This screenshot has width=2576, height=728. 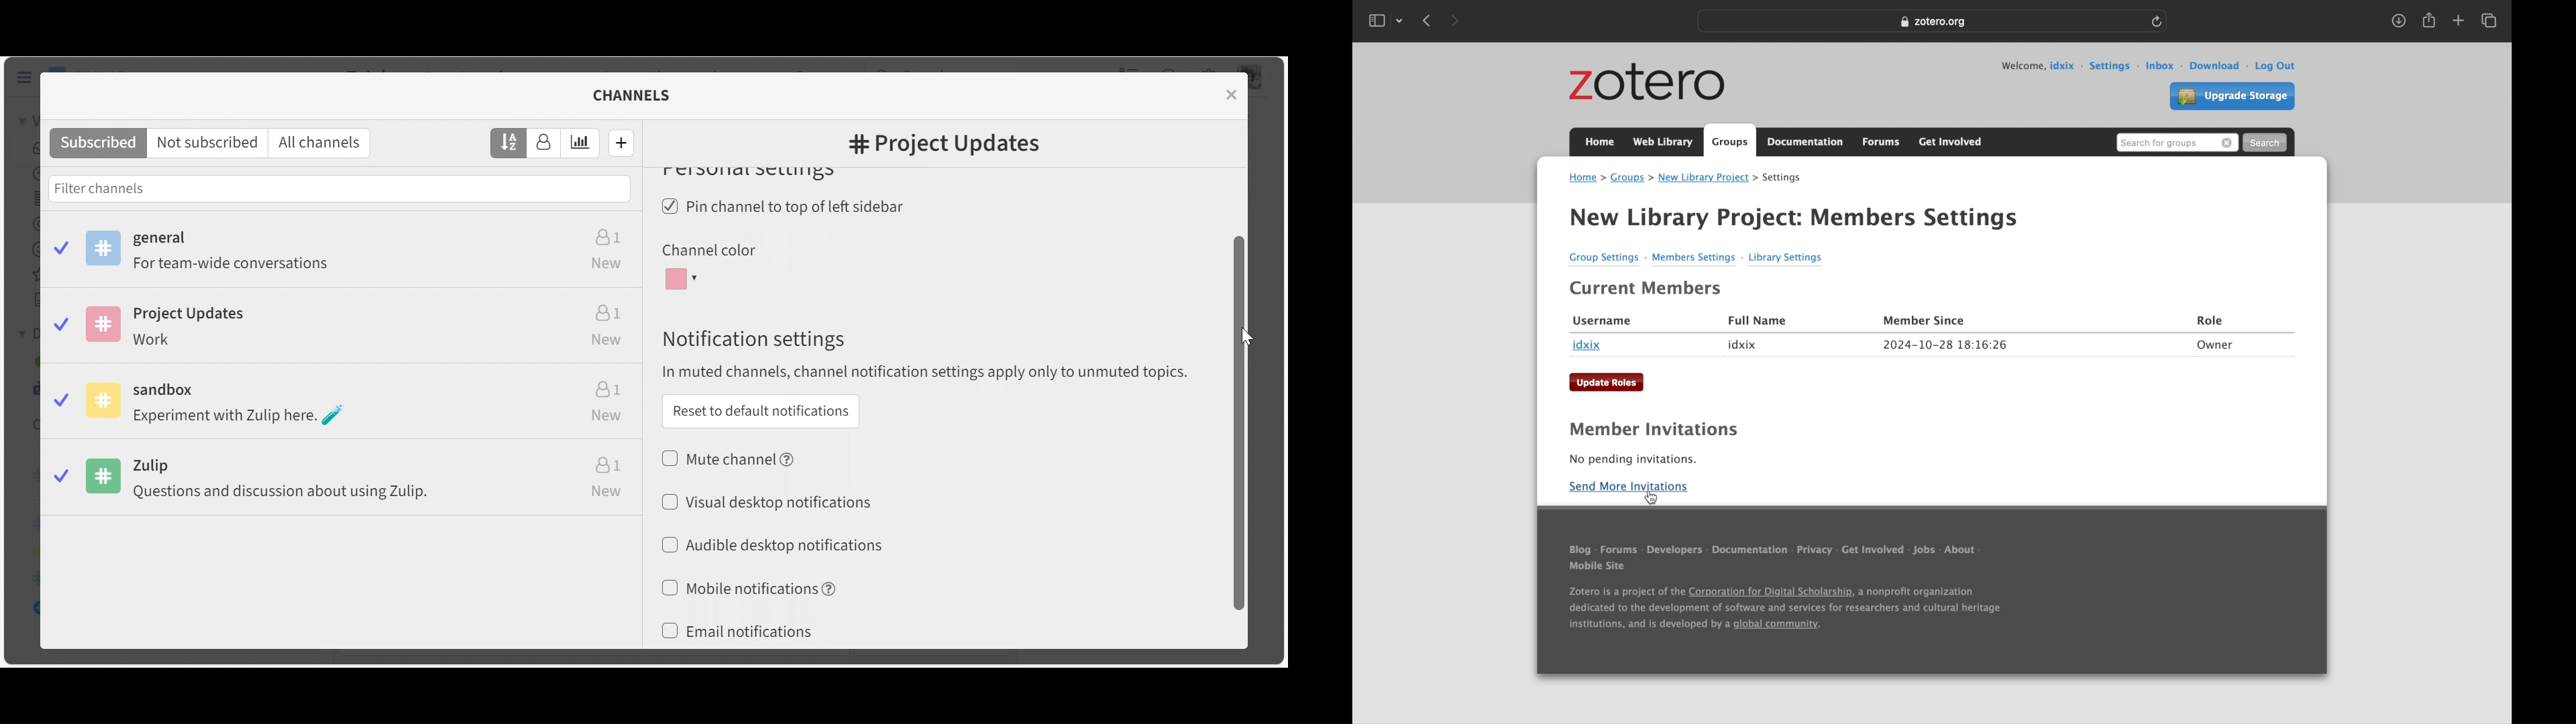 What do you see at coordinates (1619, 549) in the screenshot?
I see `forums` at bounding box center [1619, 549].